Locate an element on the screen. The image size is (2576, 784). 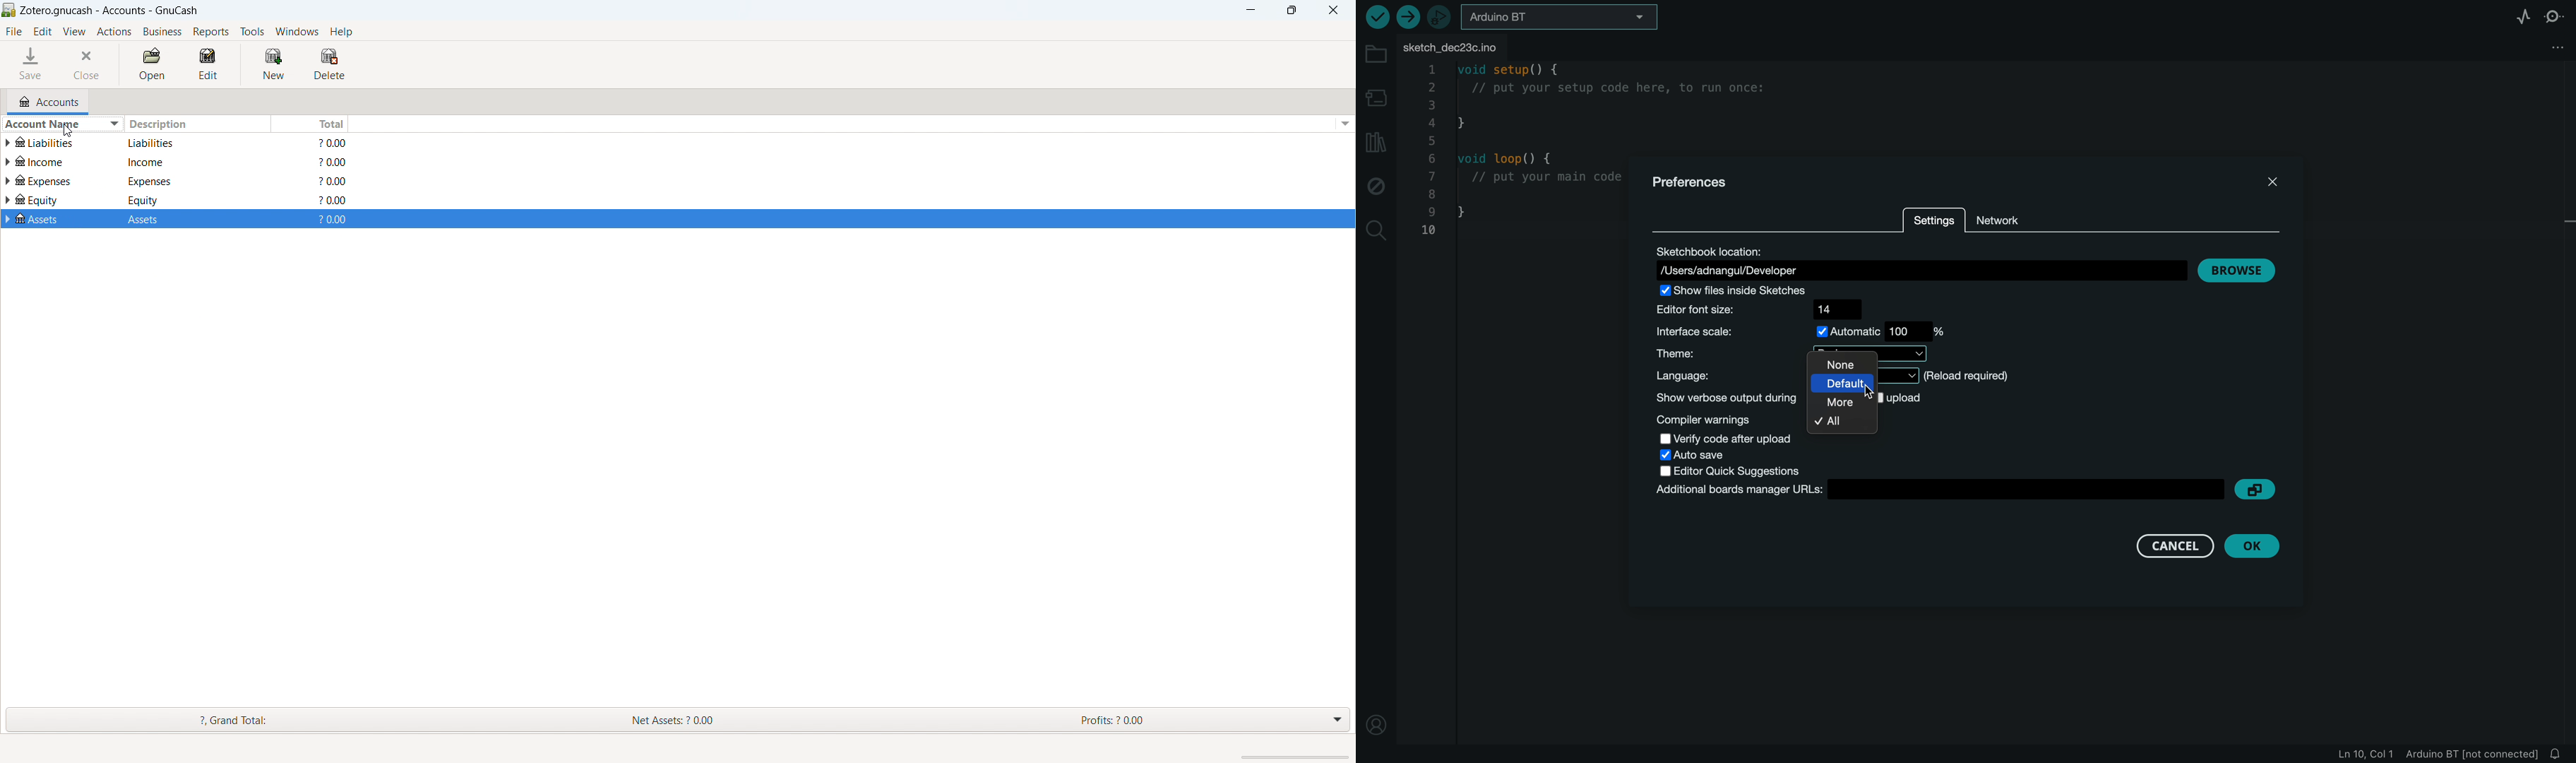
expand subaccounts is located at coordinates (8, 201).